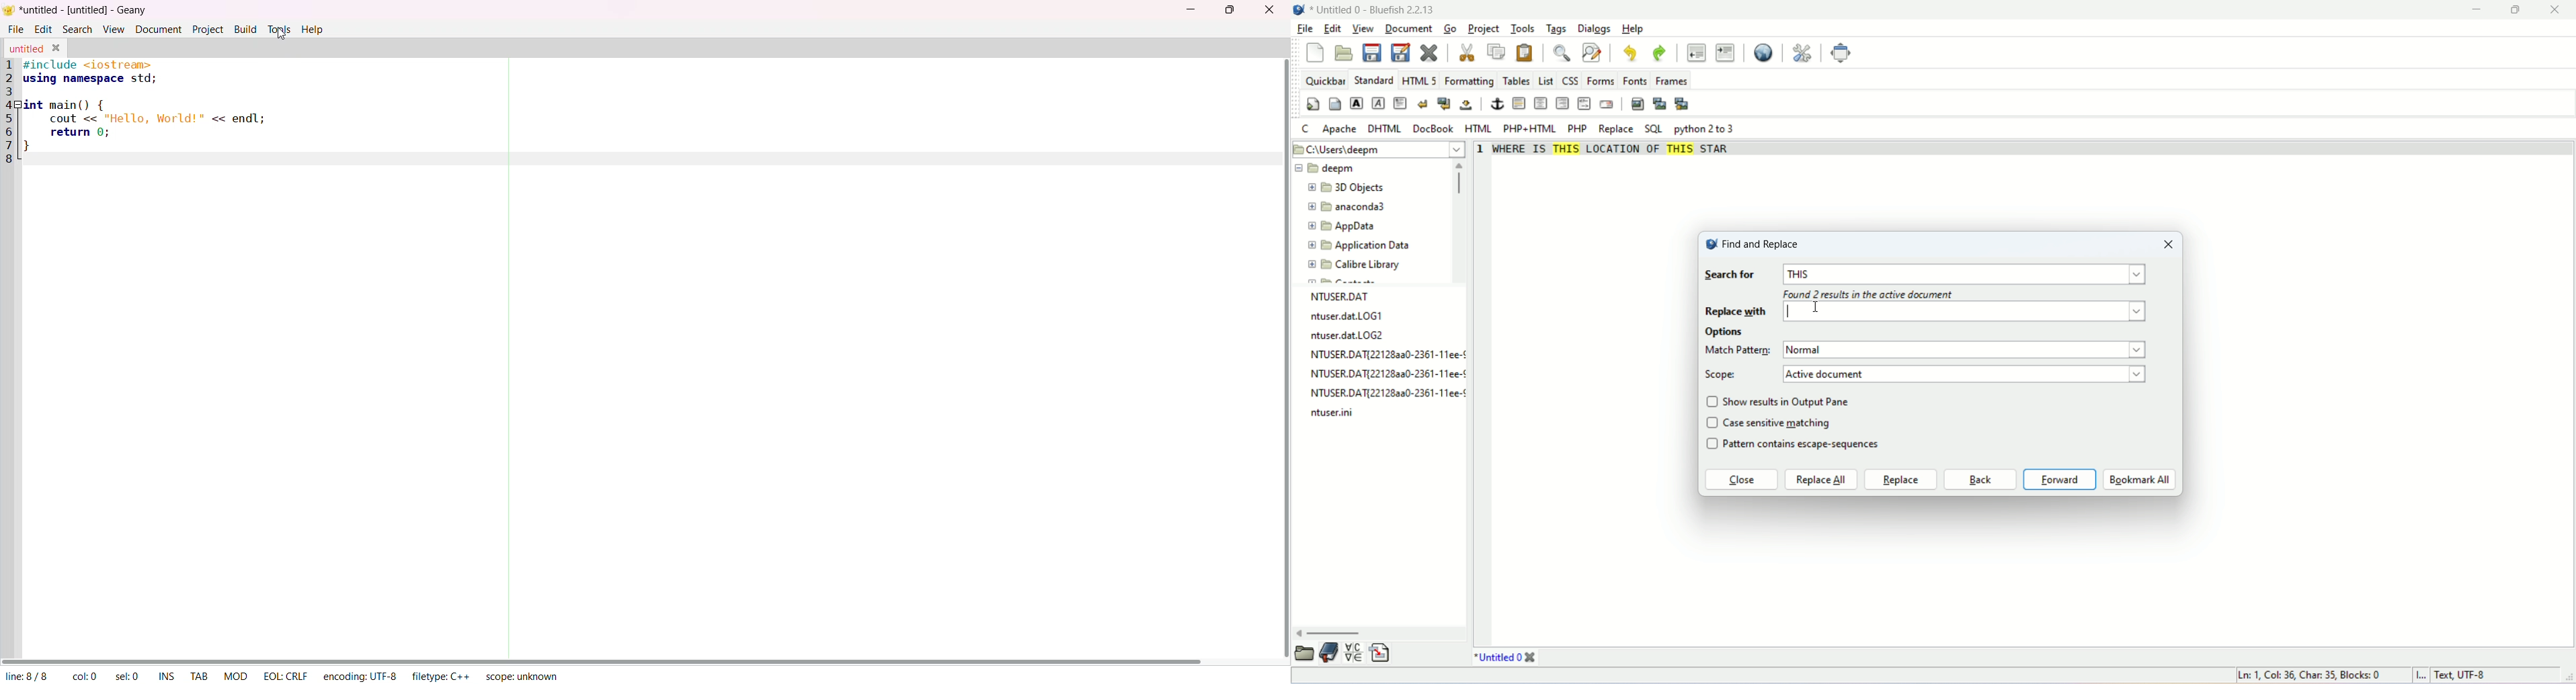 The height and width of the screenshot is (700, 2576). I want to click on css, so click(1570, 81).